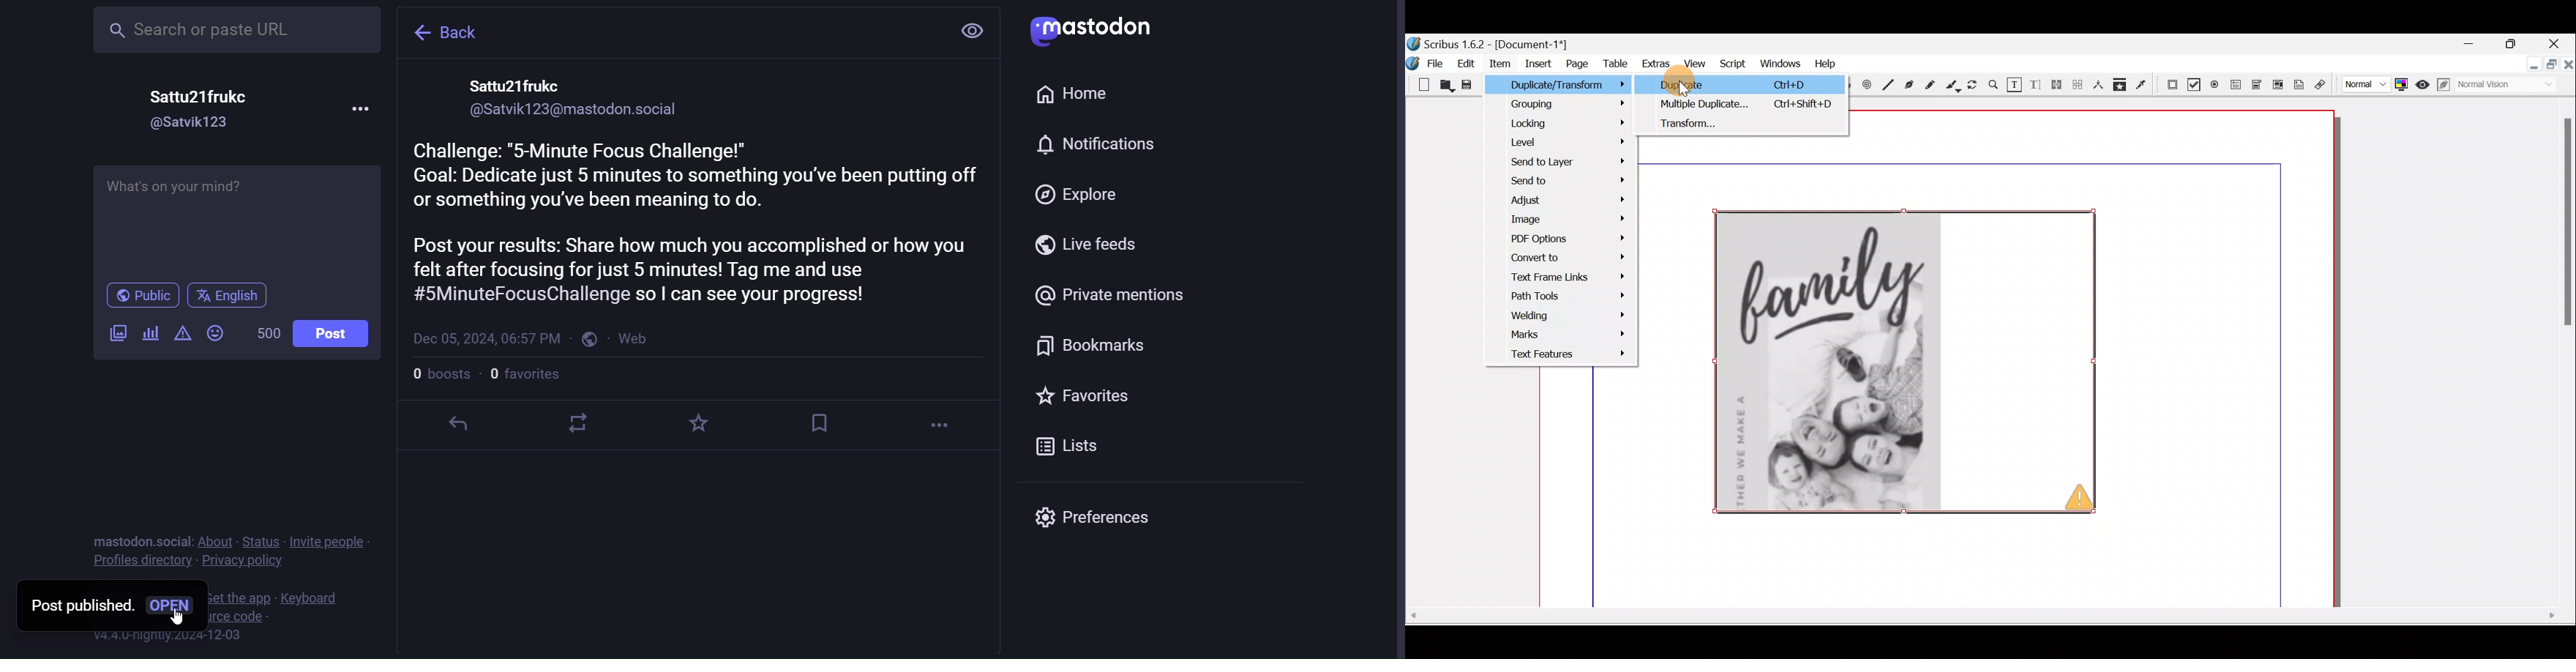 Image resolution: width=2576 pixels, height=672 pixels. Describe the element at coordinates (1561, 162) in the screenshot. I see `Send to layer` at that location.